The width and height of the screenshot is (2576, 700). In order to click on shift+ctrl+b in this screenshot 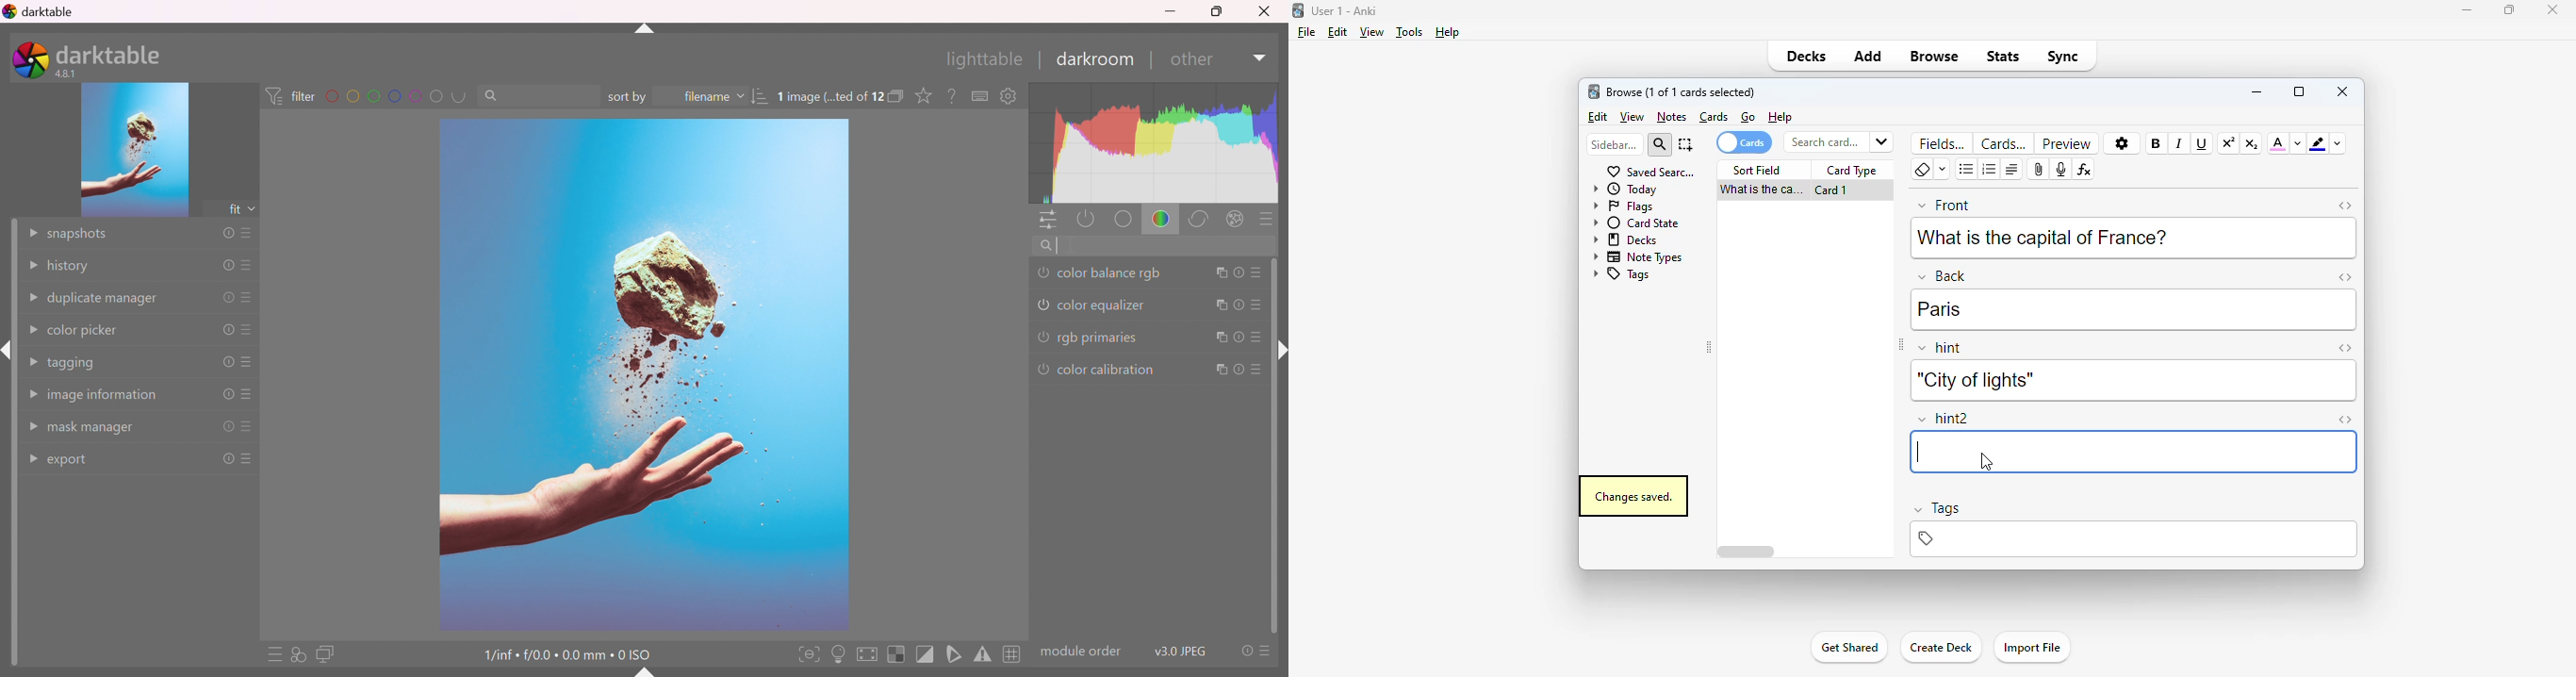, I will do `click(644, 672)`.